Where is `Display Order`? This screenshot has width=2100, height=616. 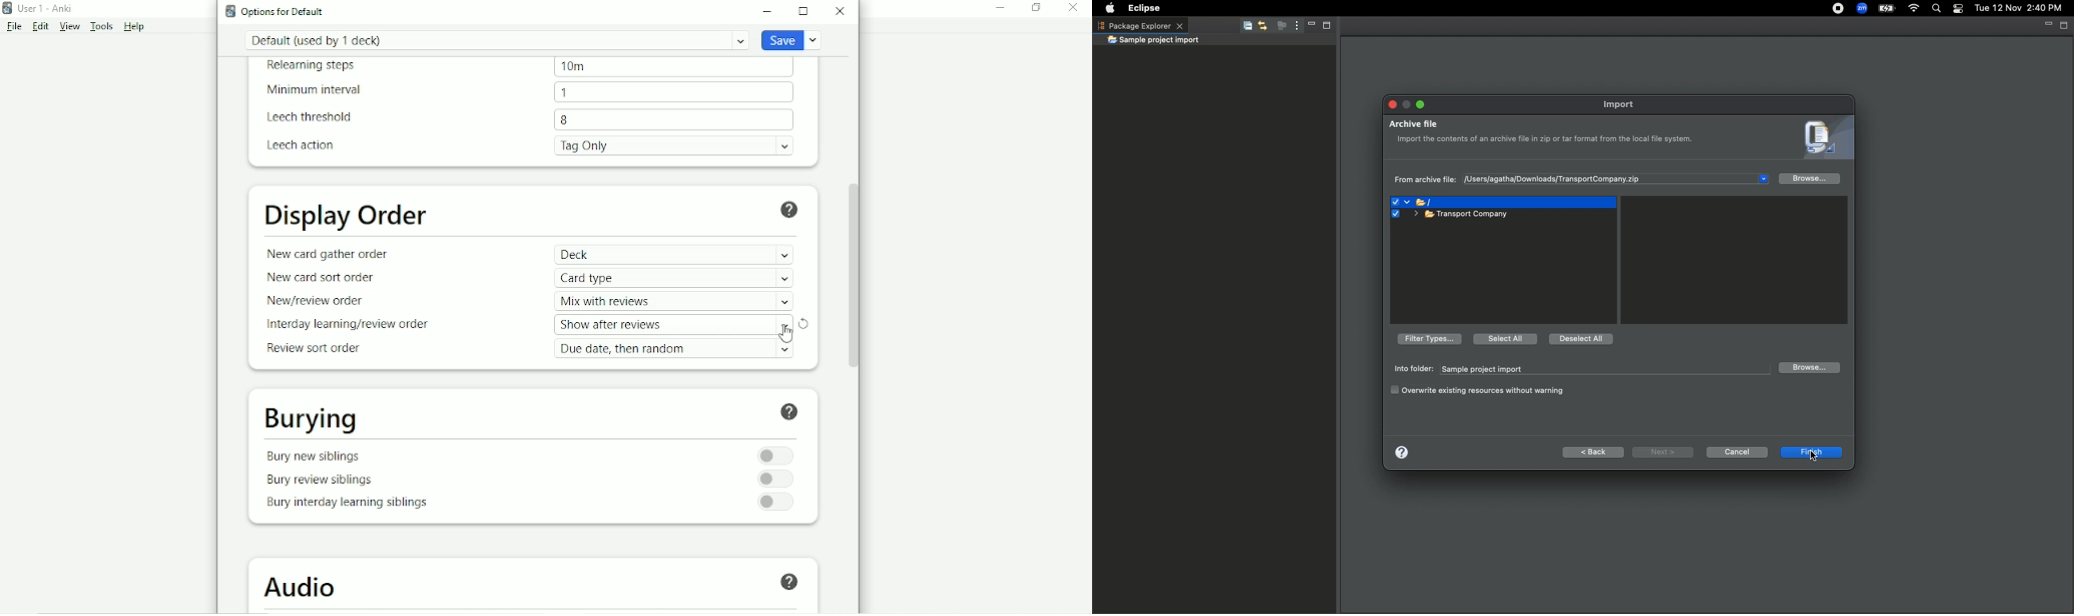
Display Order is located at coordinates (347, 215).